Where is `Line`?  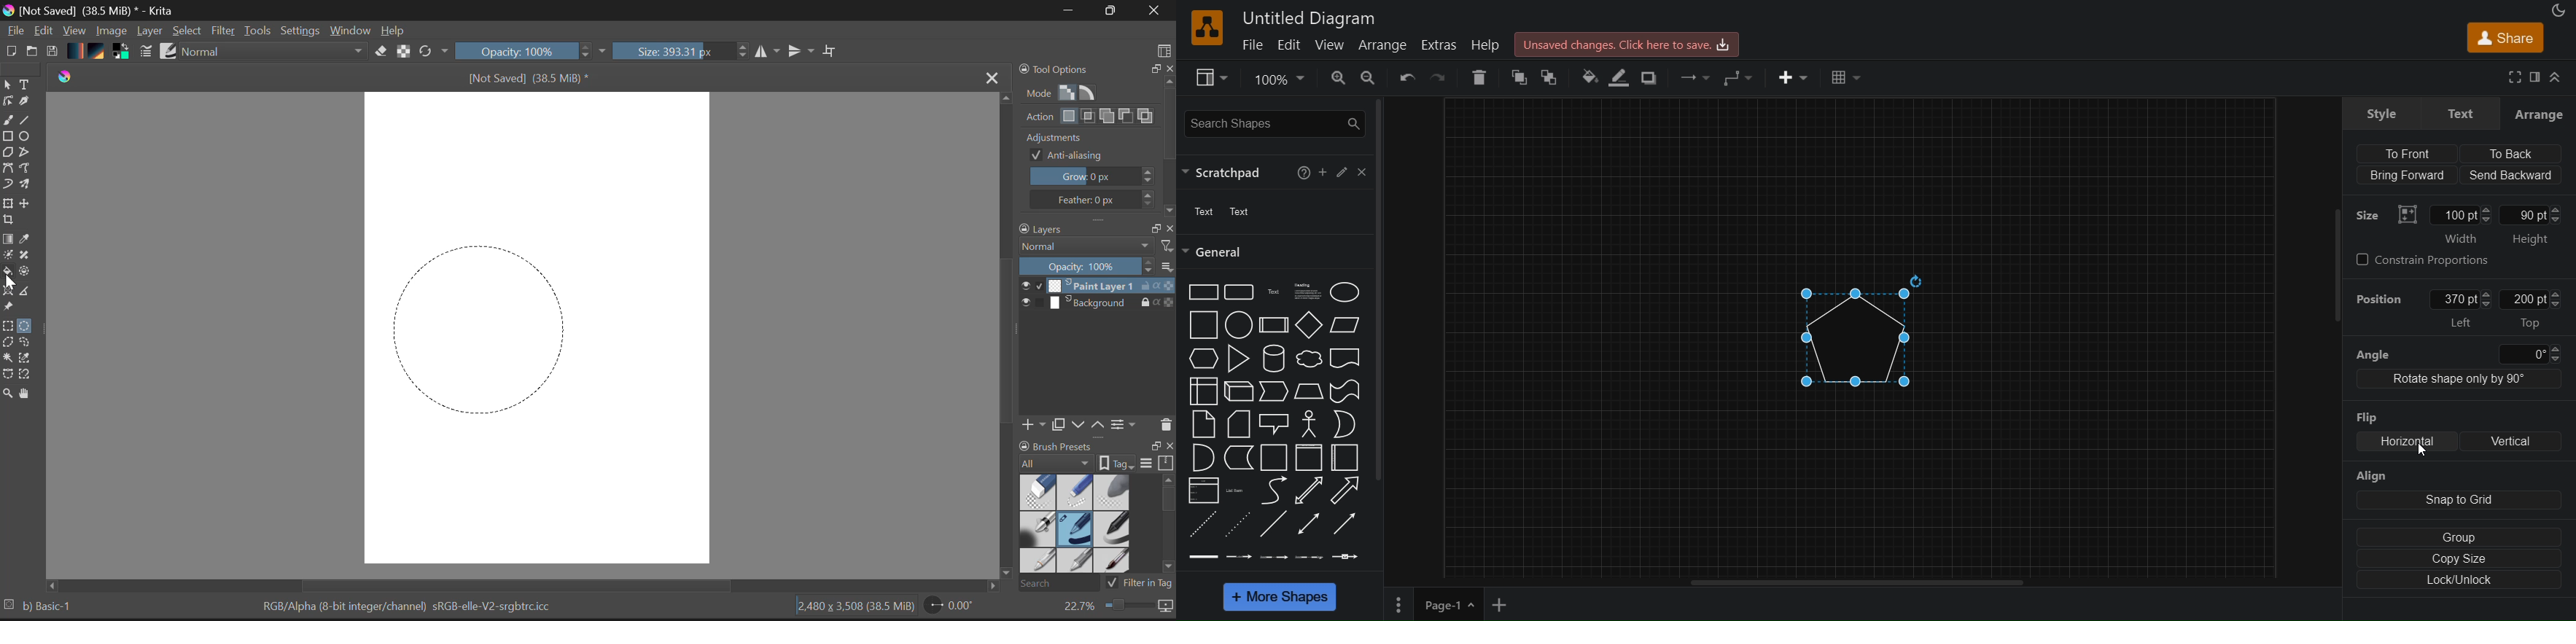 Line is located at coordinates (1273, 523).